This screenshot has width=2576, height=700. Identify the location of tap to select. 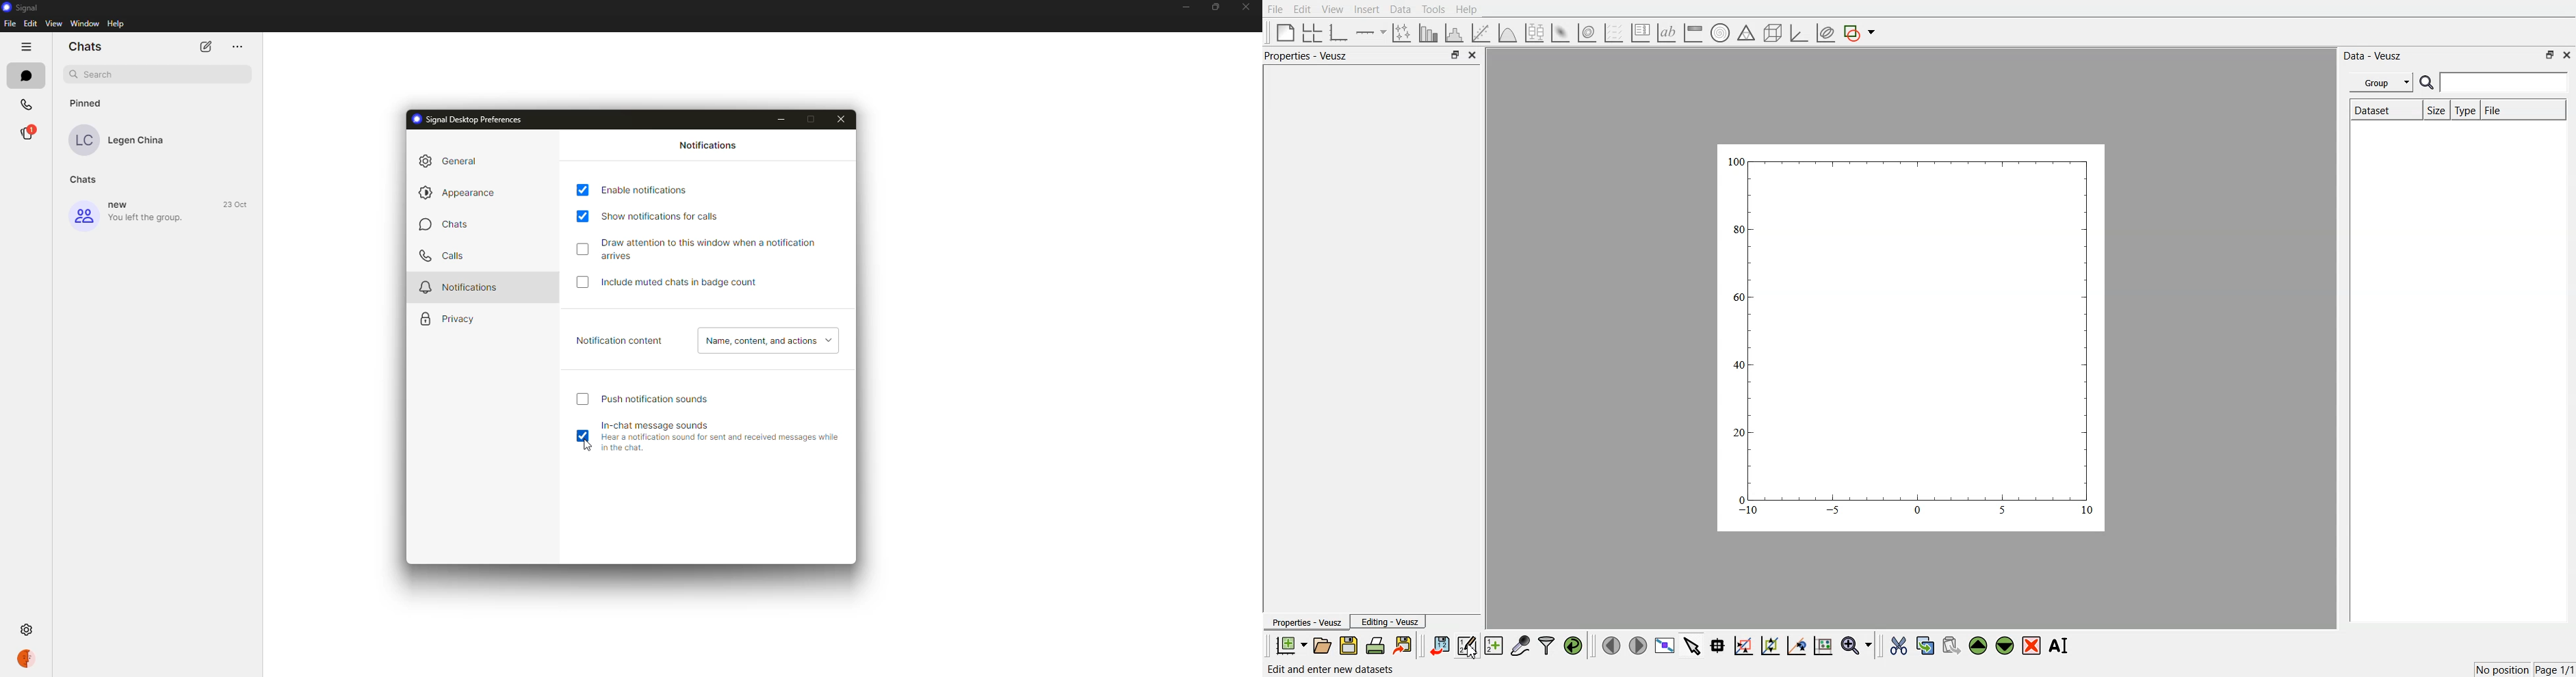
(582, 190).